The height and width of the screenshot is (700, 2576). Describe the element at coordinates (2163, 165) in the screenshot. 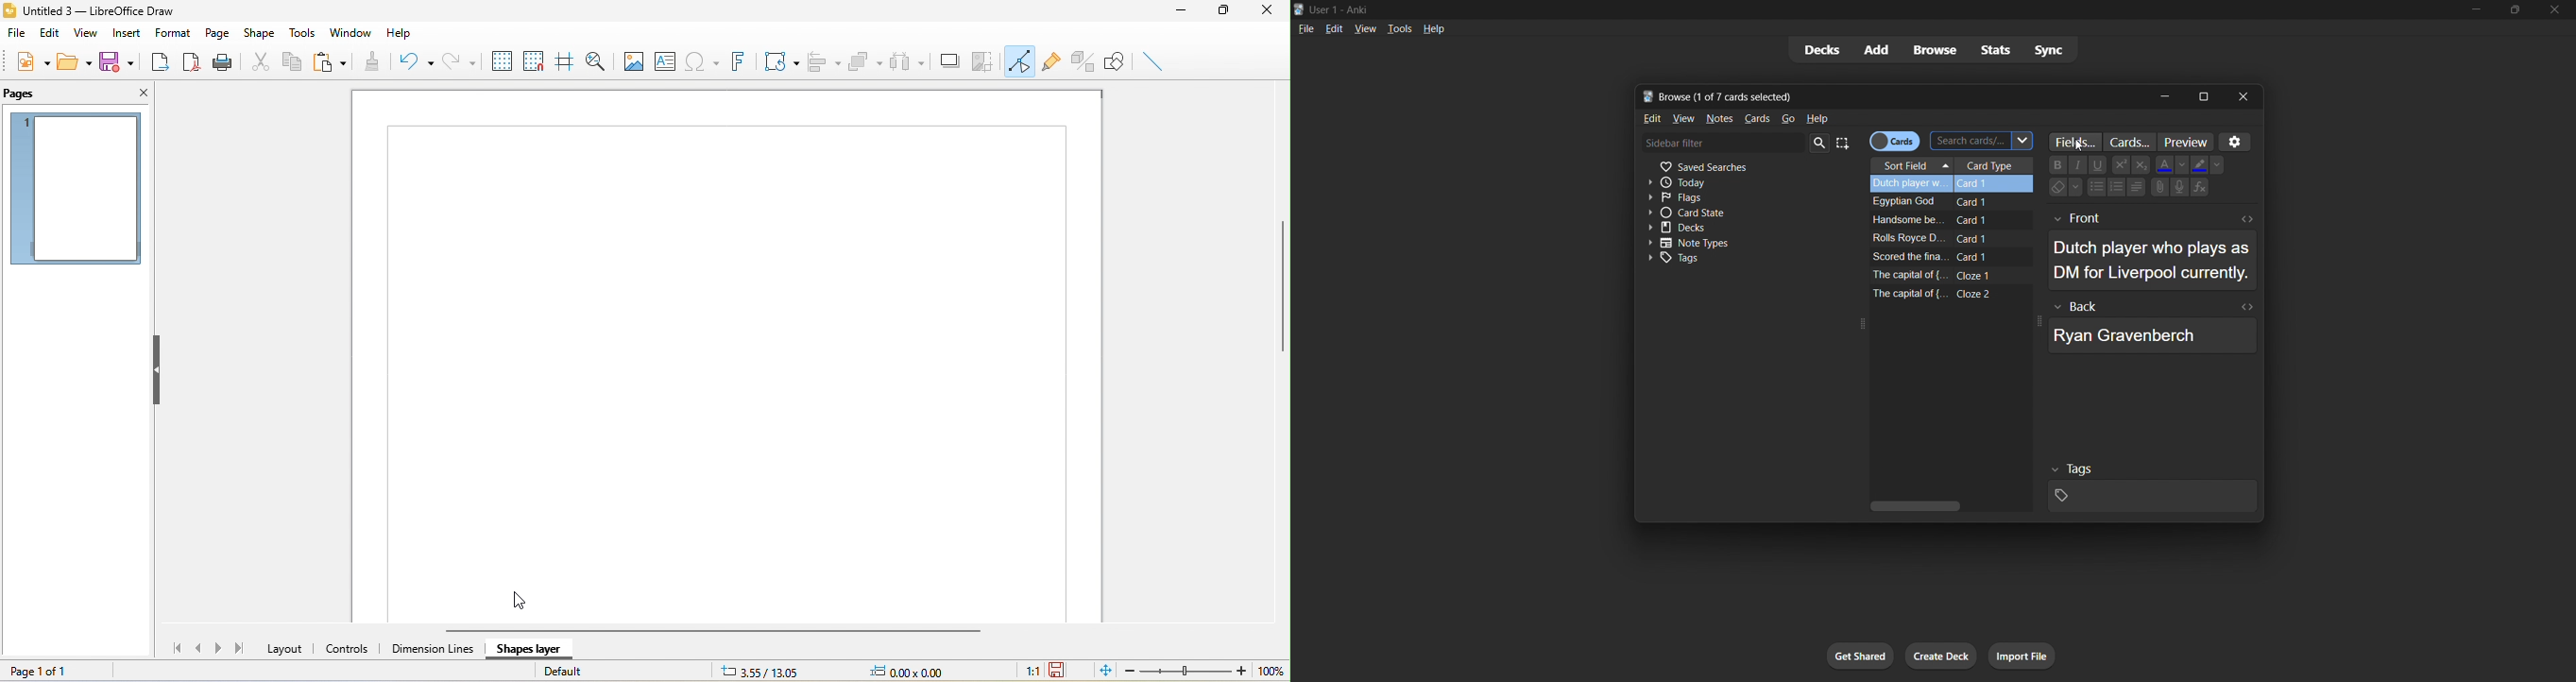

I see `Font Color` at that location.